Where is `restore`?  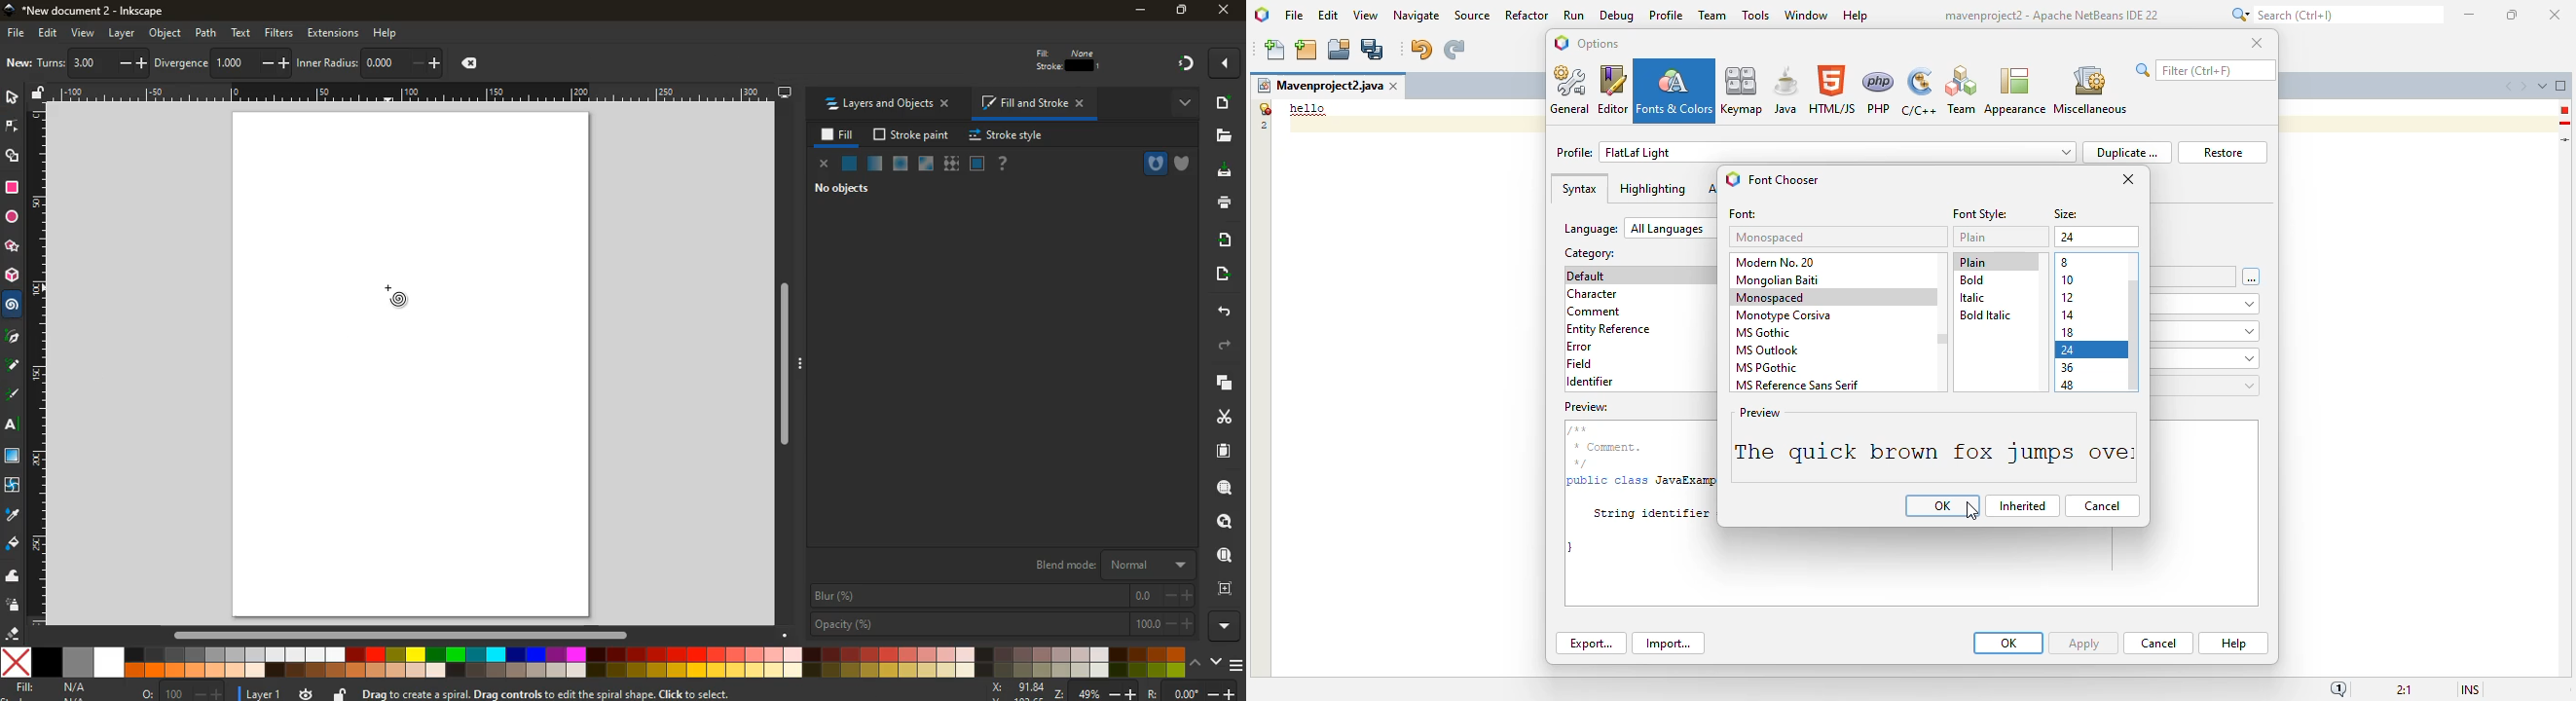 restore is located at coordinates (2223, 153).